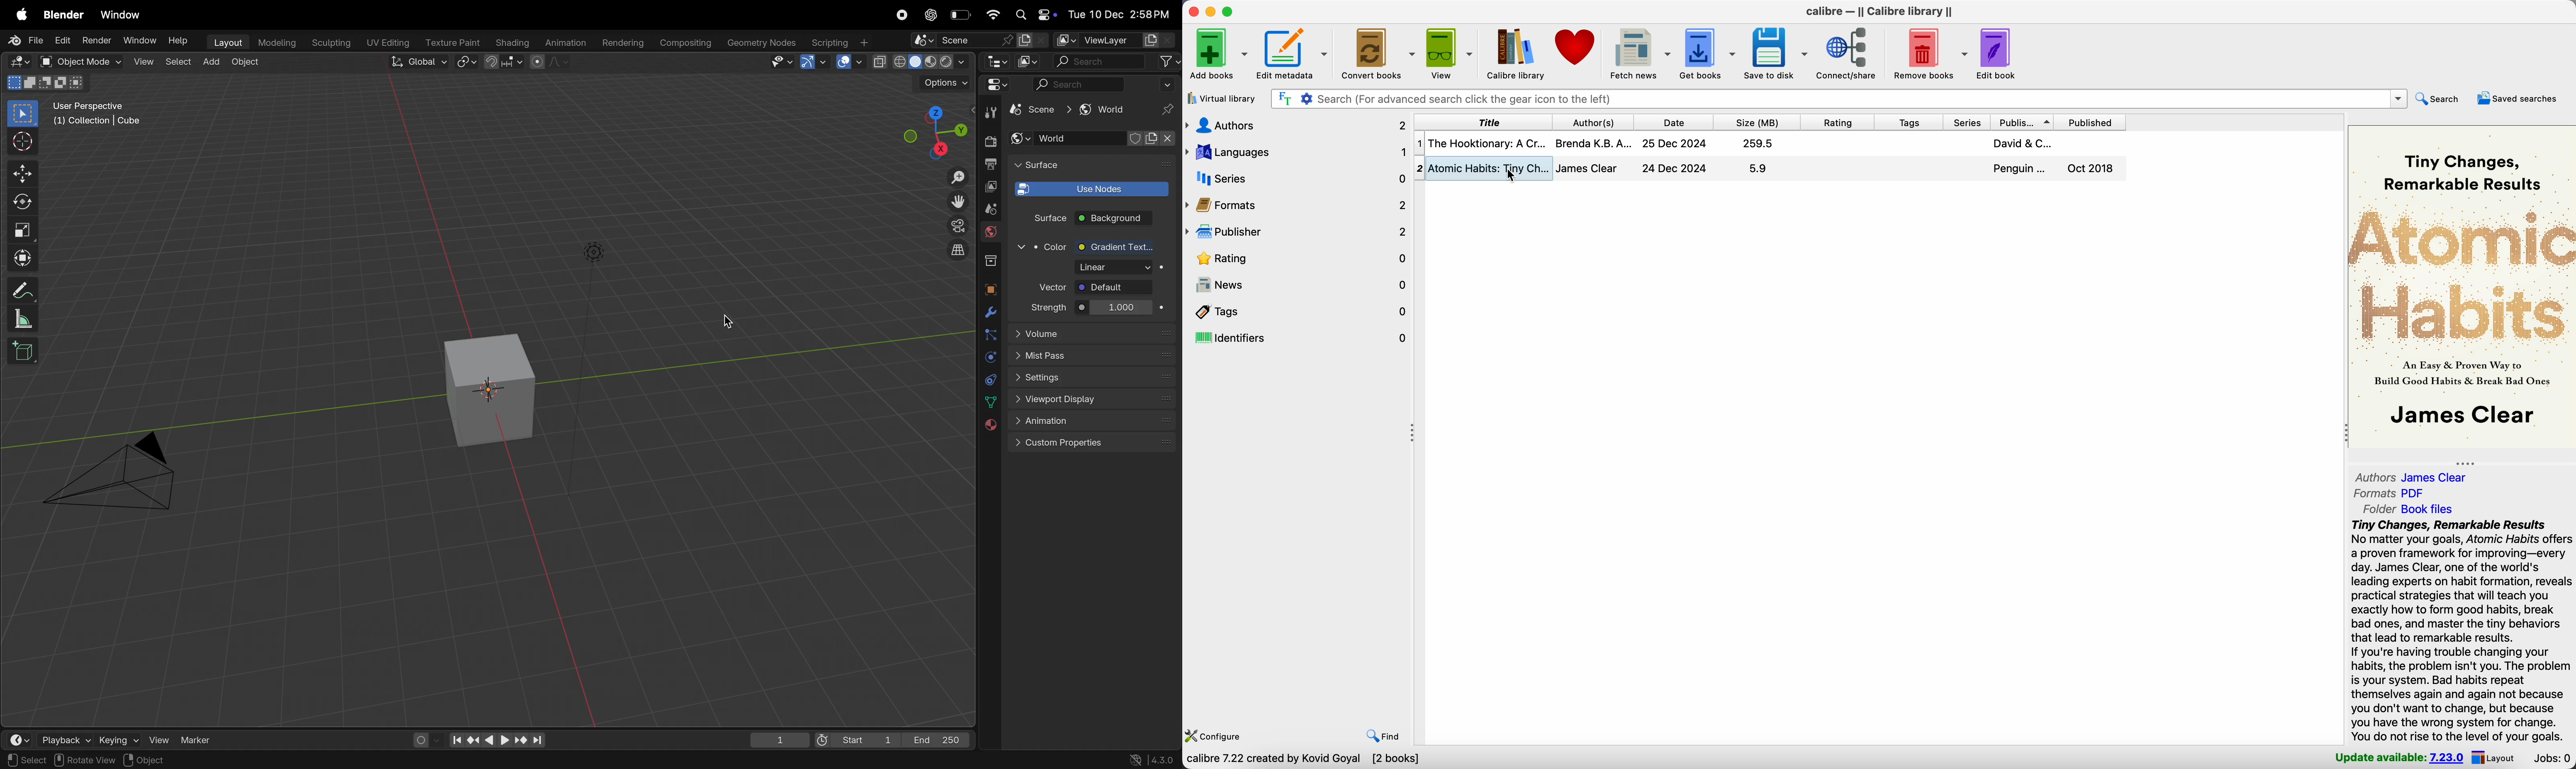  What do you see at coordinates (124, 15) in the screenshot?
I see `Window` at bounding box center [124, 15].